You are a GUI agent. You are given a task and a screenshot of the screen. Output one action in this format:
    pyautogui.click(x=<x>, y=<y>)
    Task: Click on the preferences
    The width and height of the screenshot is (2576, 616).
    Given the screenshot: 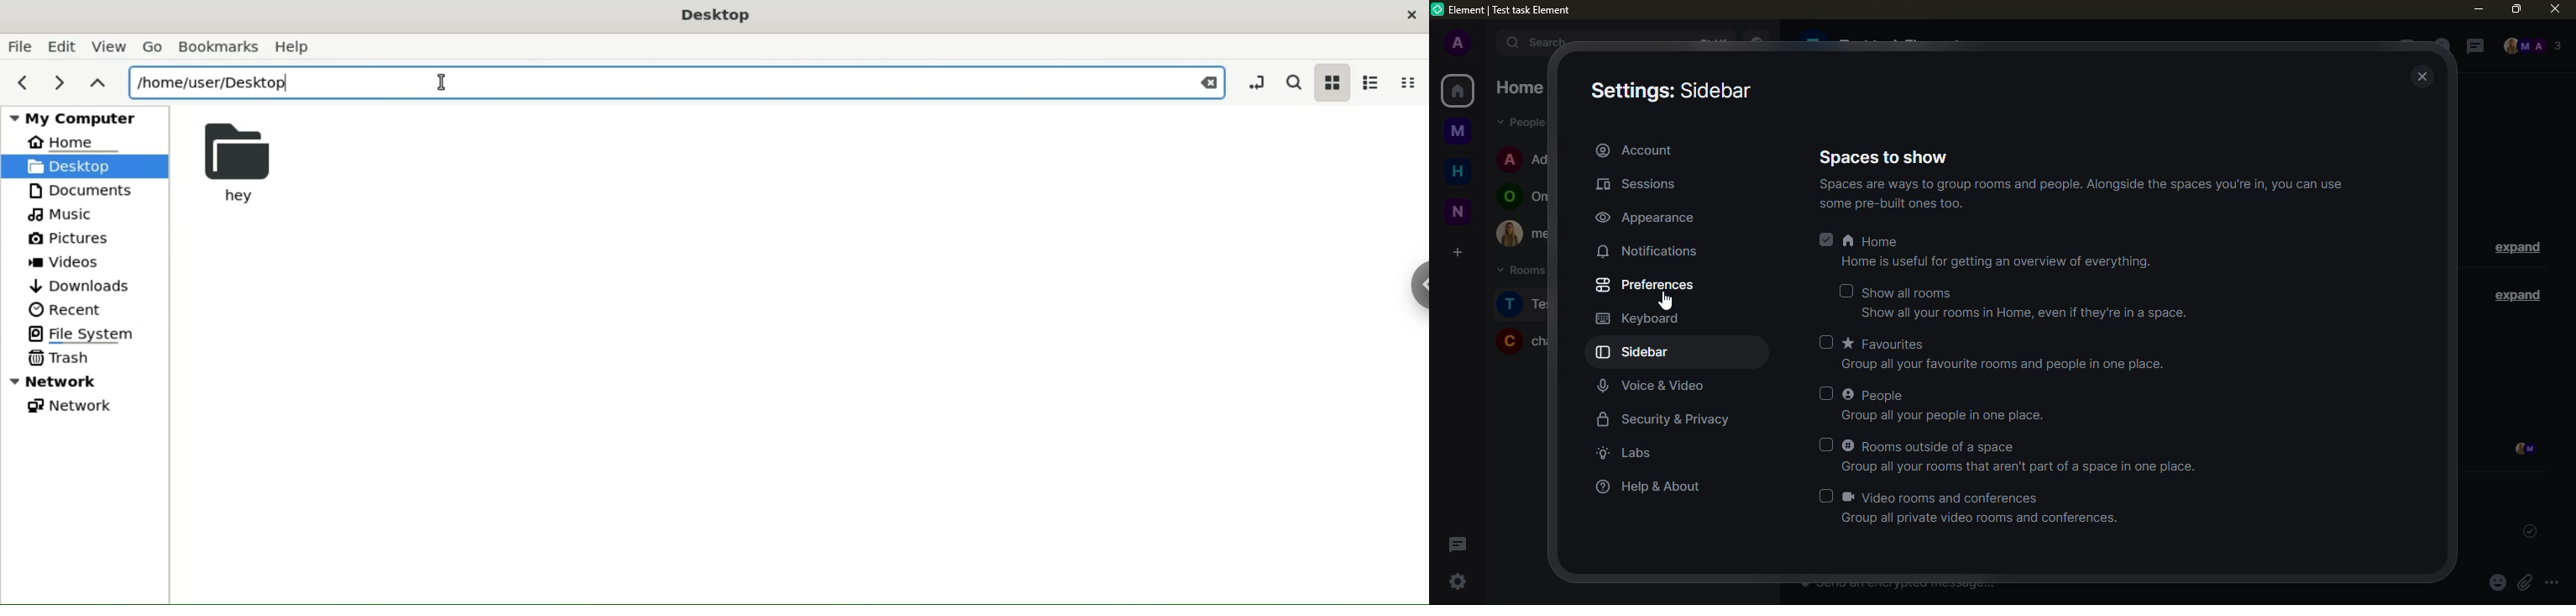 What is the action you would take?
    pyautogui.click(x=1648, y=285)
    